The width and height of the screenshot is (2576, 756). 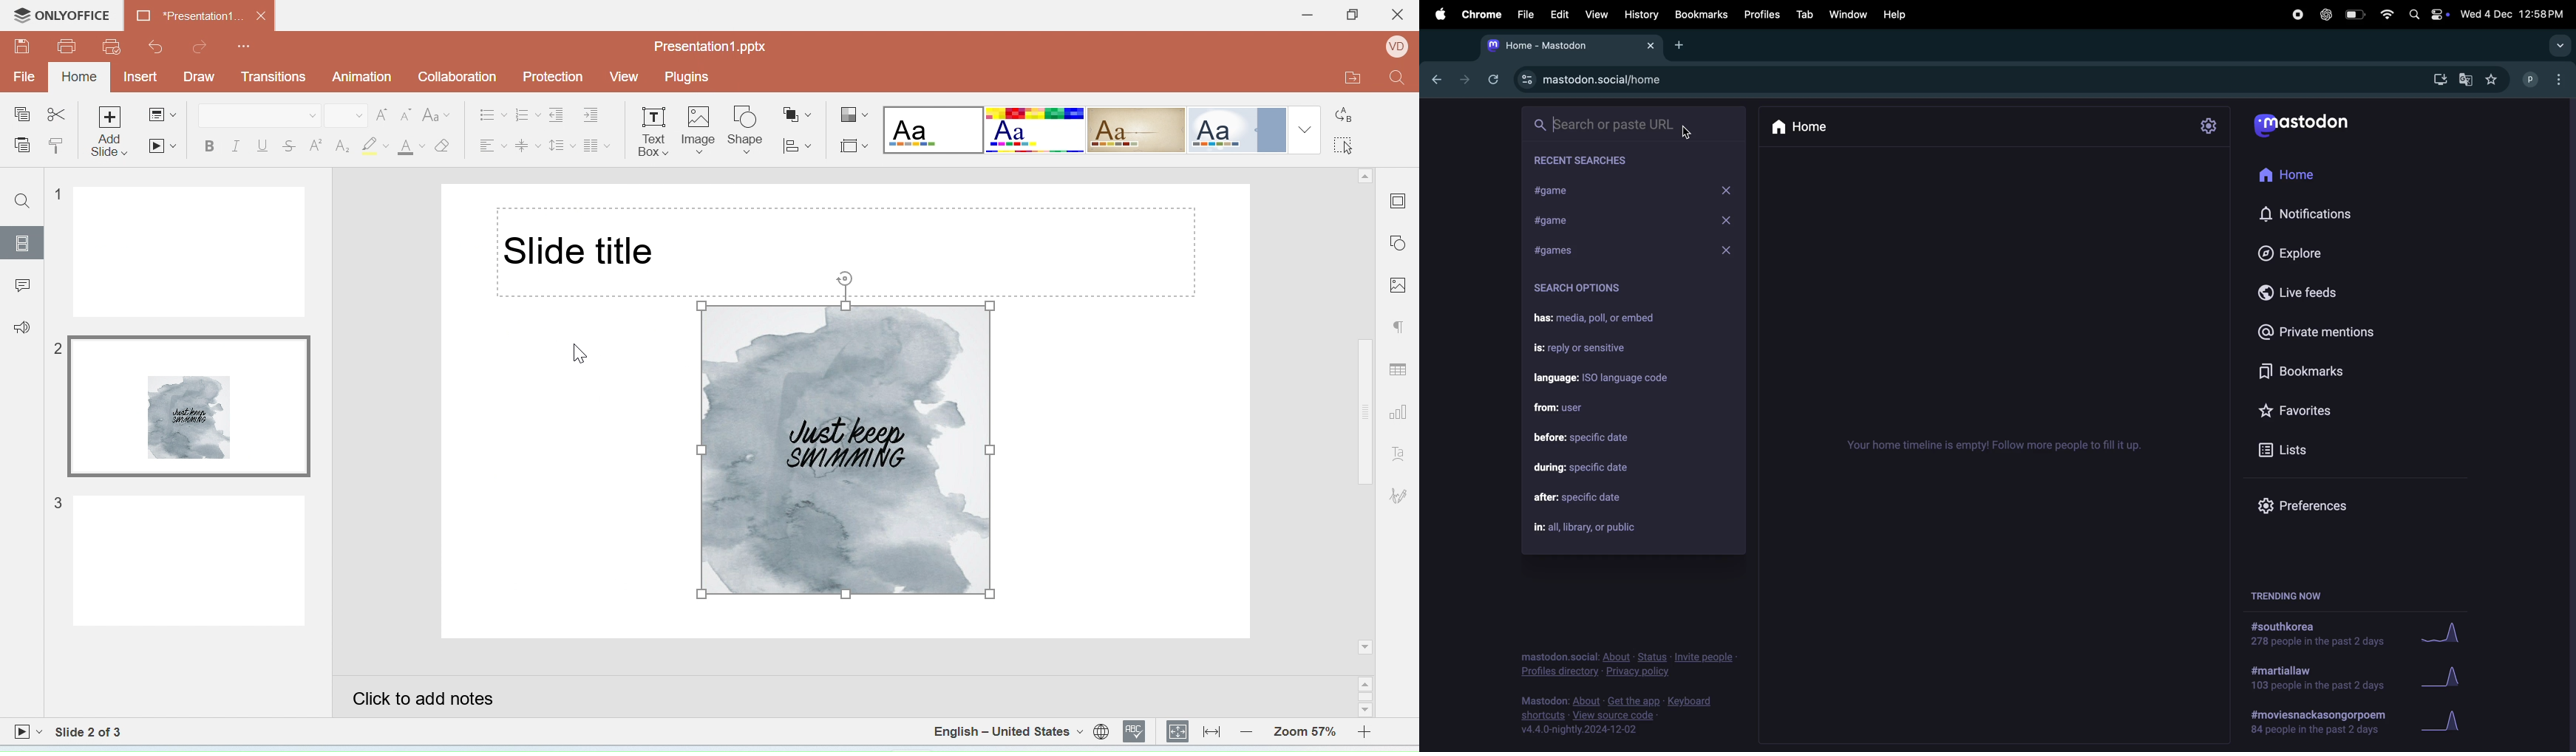 I want to click on File name, so click(x=711, y=47).